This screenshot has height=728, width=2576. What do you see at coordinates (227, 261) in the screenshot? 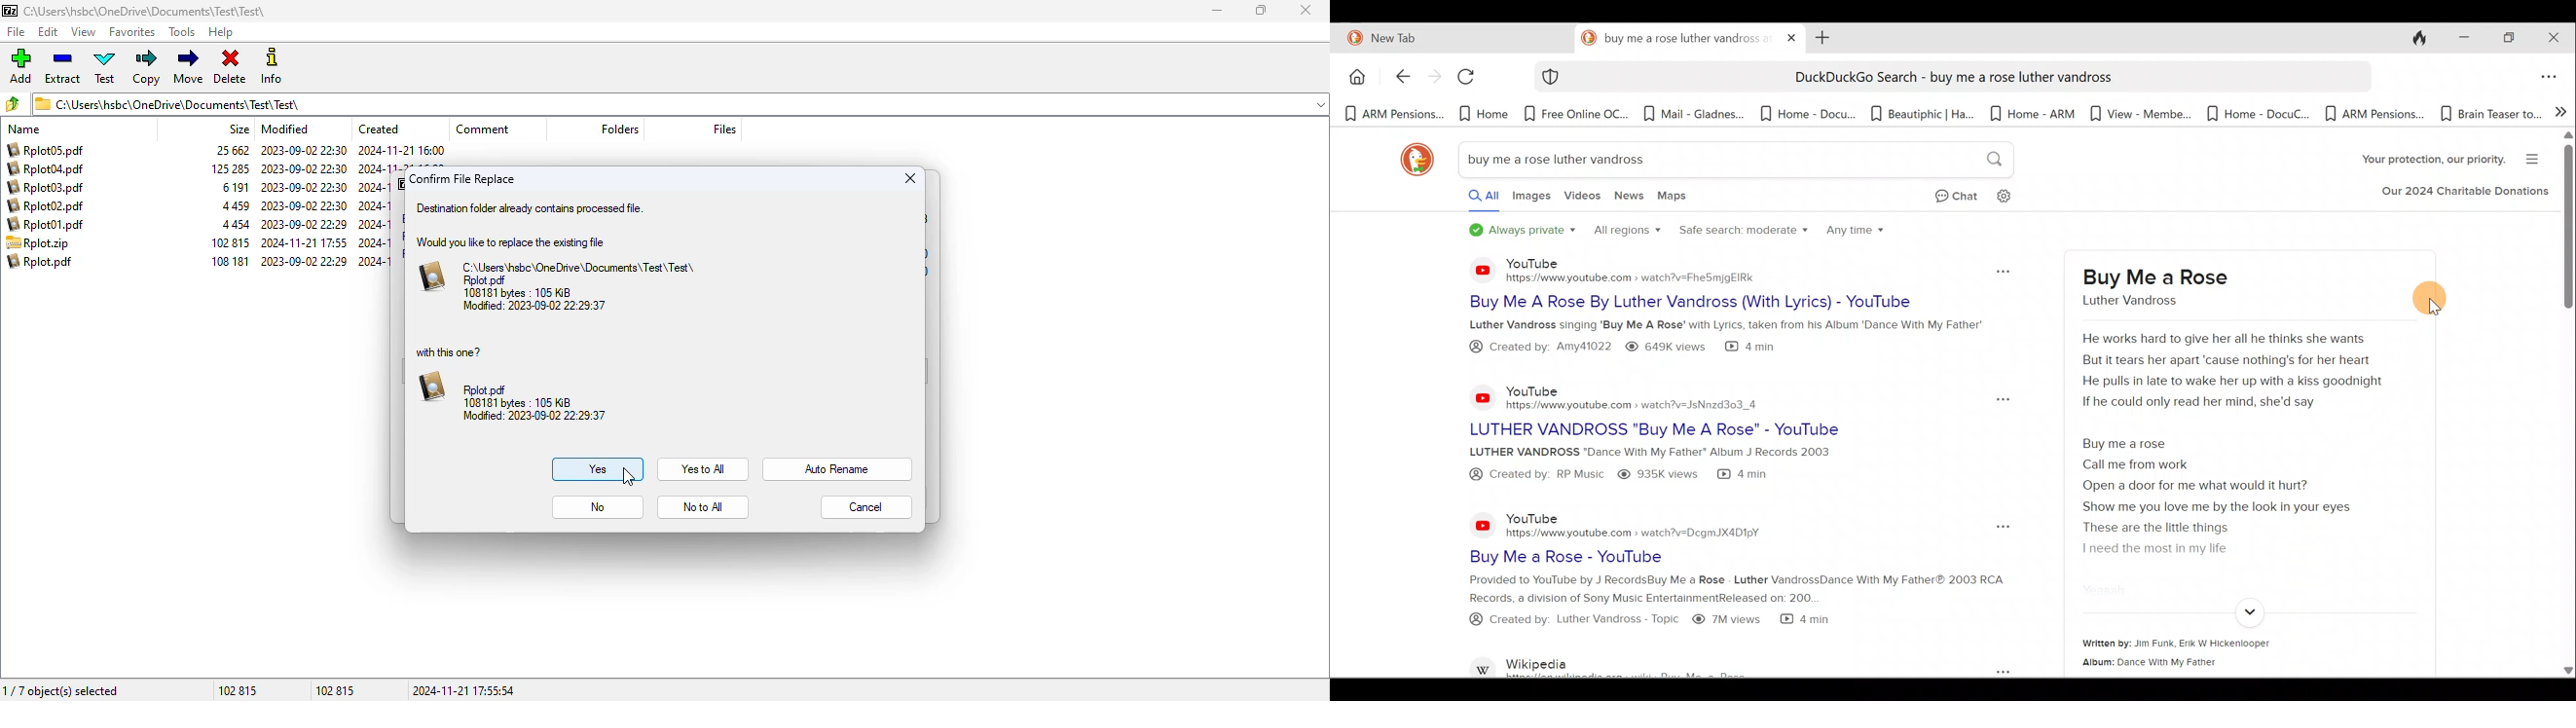
I see `108 181` at bounding box center [227, 261].